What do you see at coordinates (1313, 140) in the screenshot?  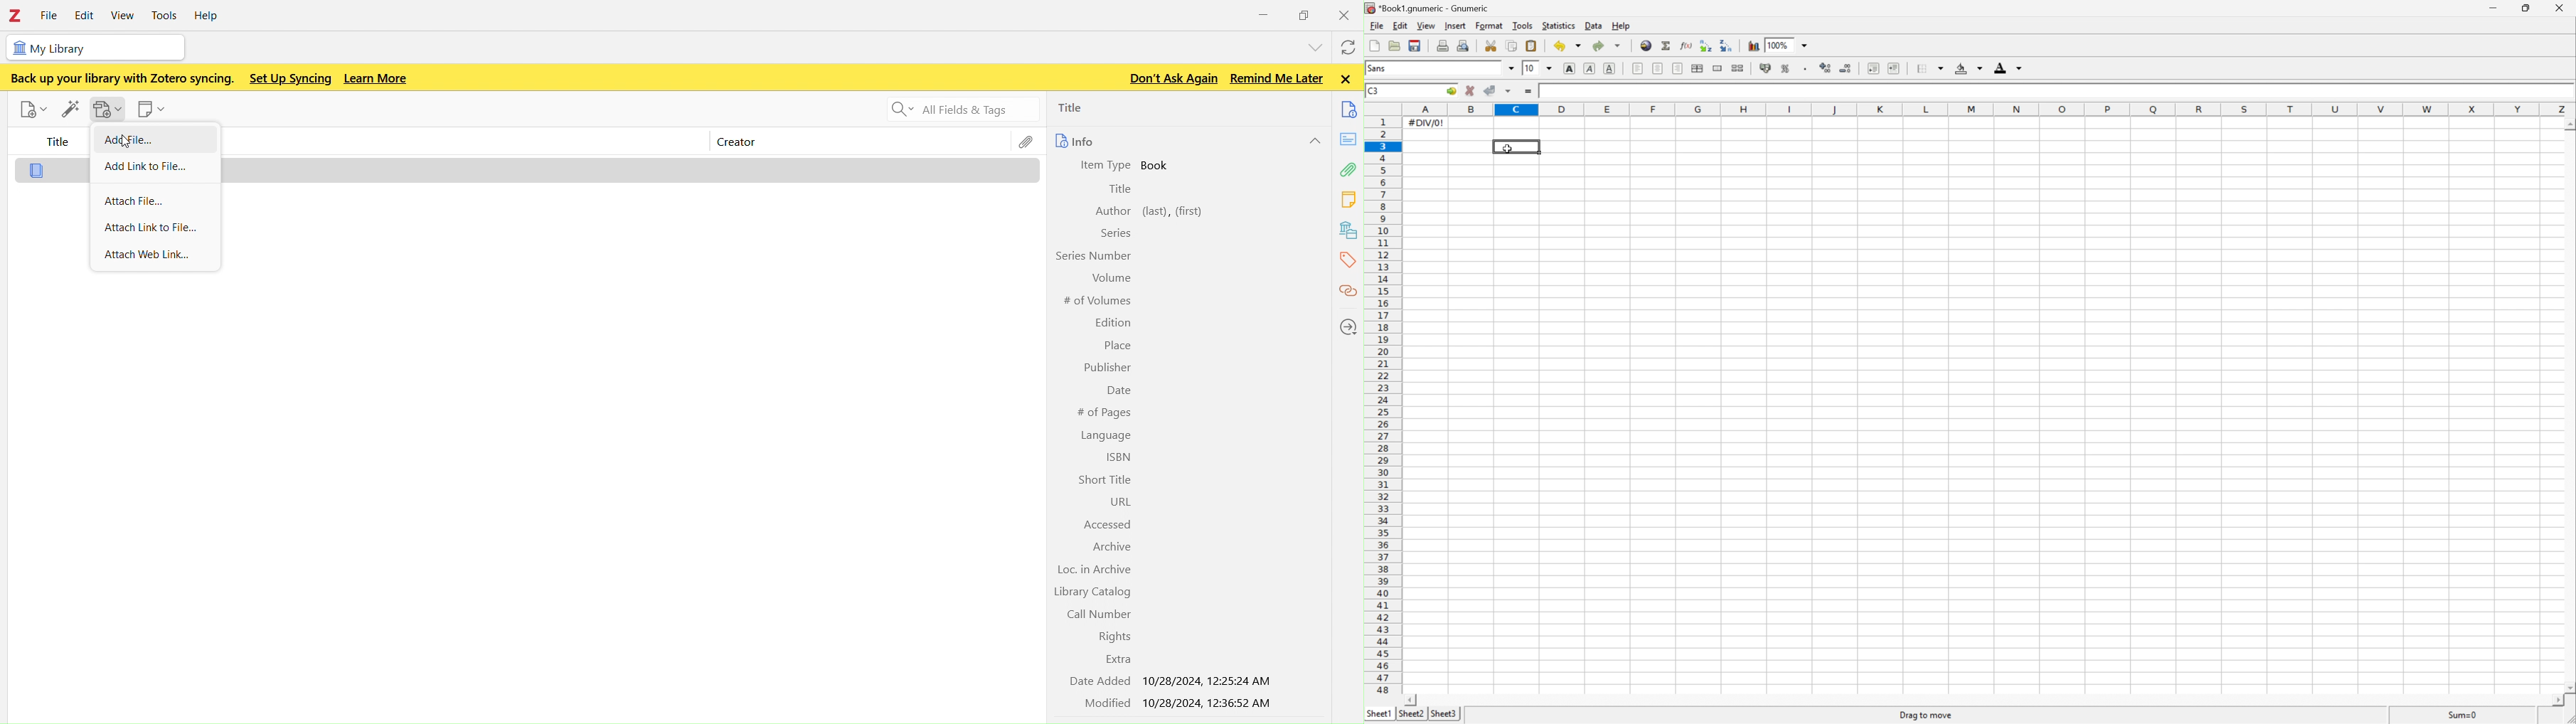 I see `hide` at bounding box center [1313, 140].